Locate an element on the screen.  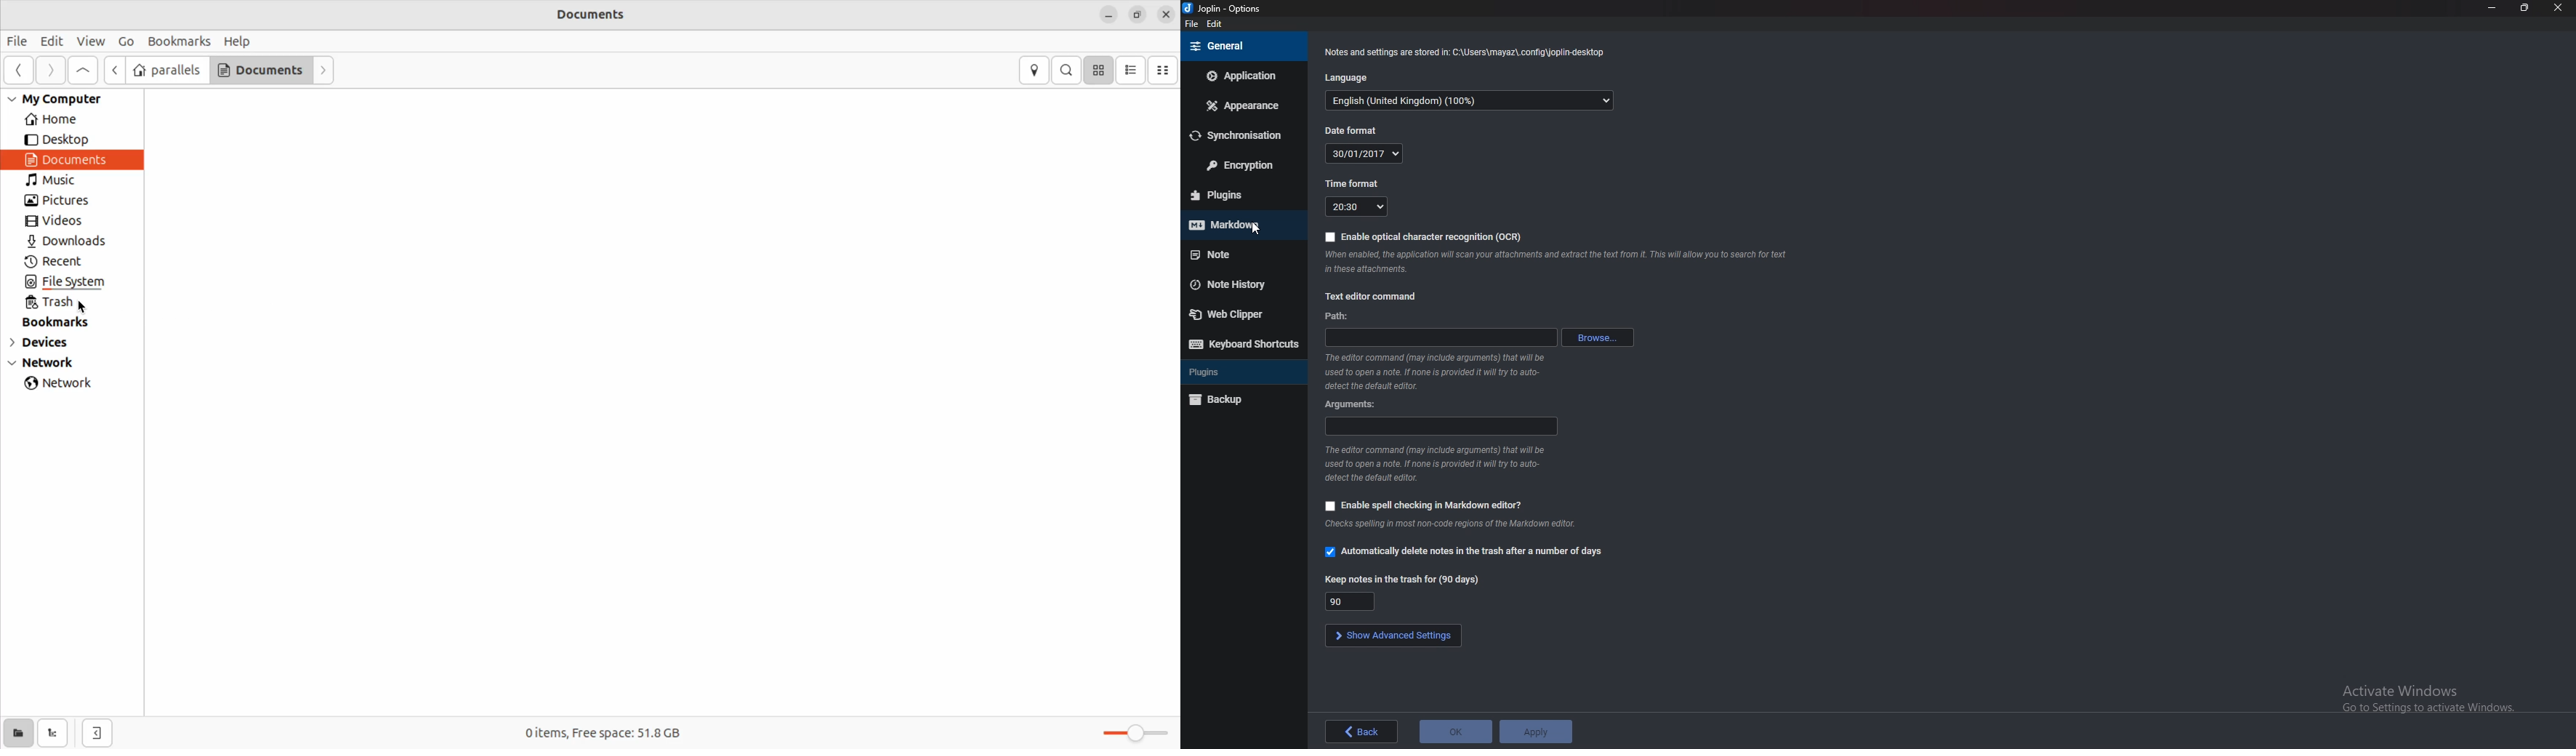
toggle bar is located at coordinates (1130, 733).